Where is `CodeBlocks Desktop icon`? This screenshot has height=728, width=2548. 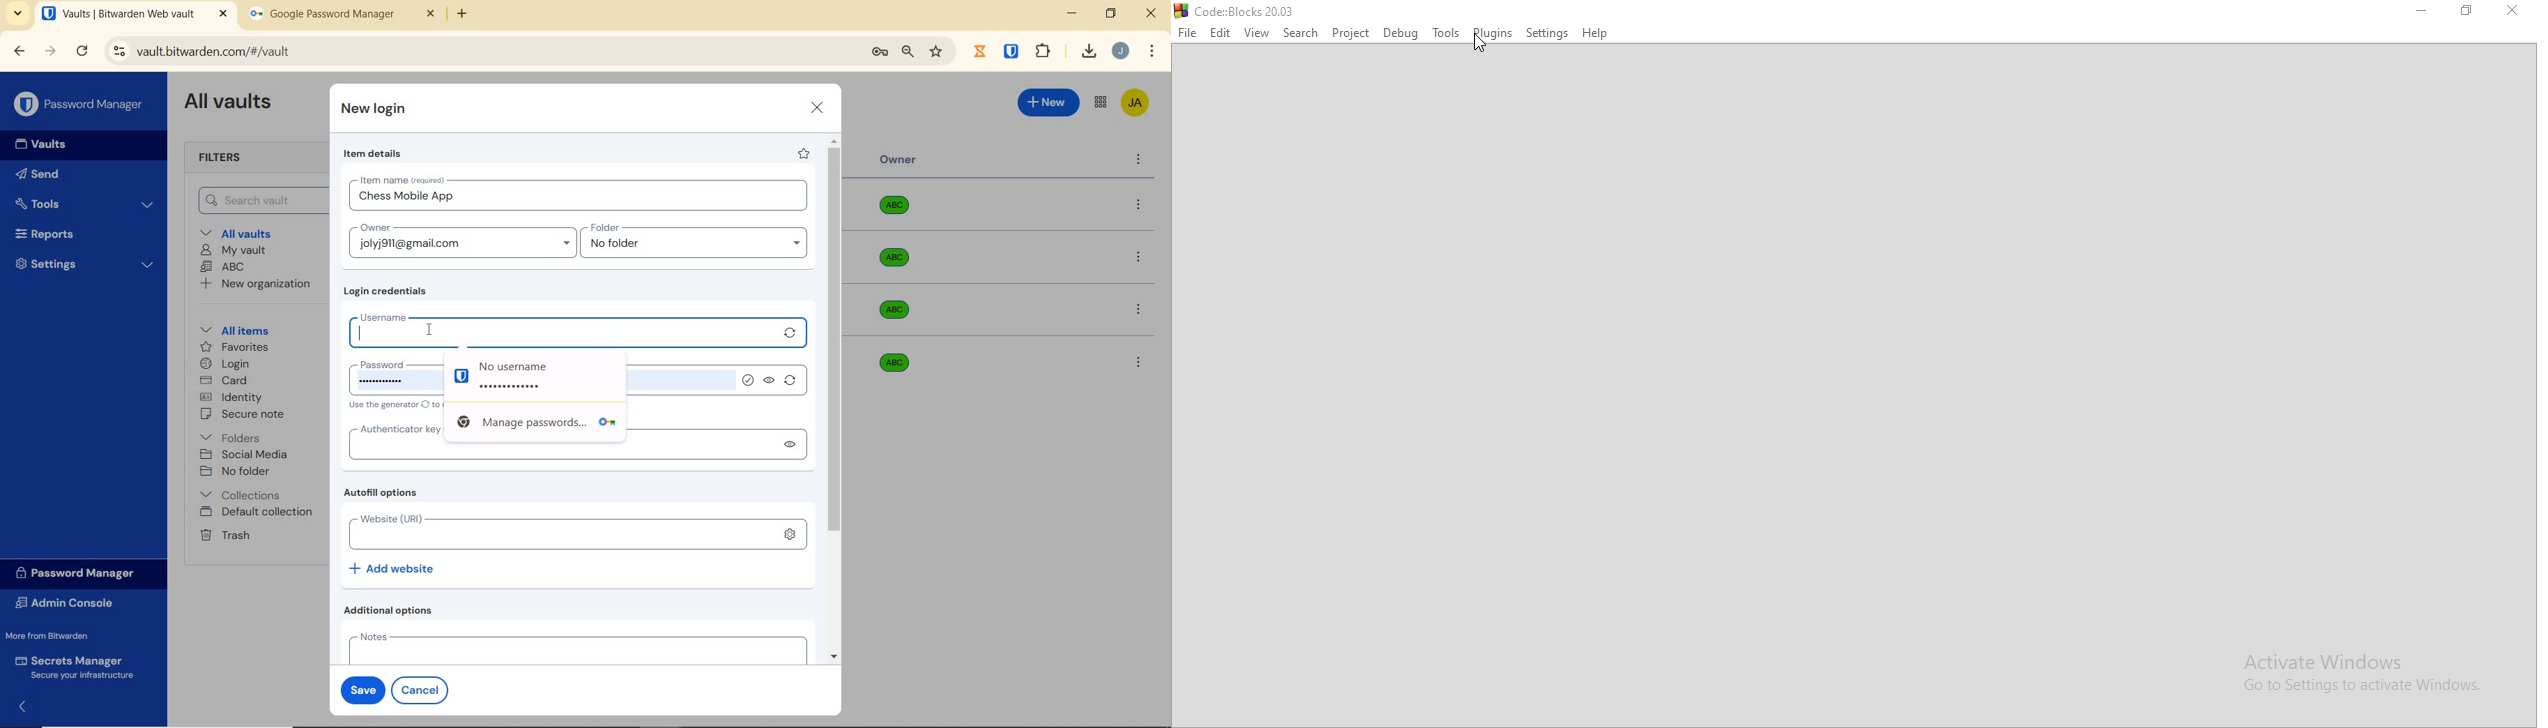 CodeBlocks Desktop icon is located at coordinates (1180, 10).